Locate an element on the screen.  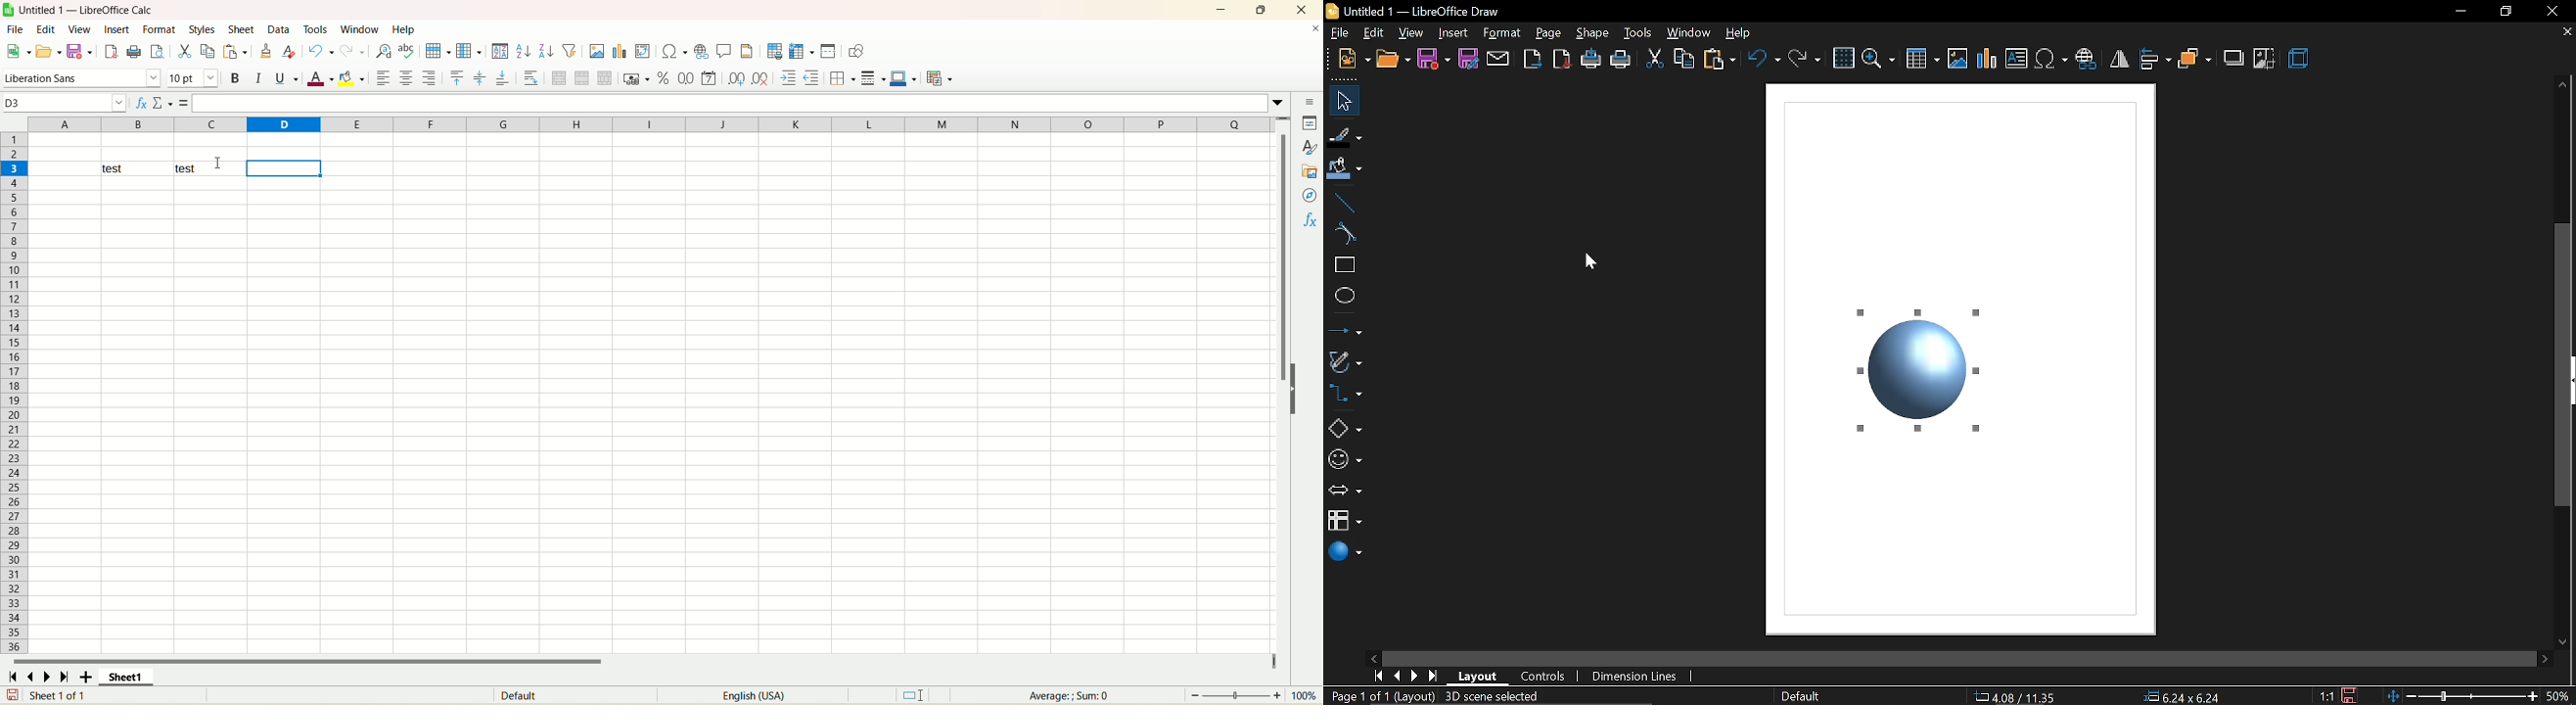
tools is located at coordinates (318, 28).